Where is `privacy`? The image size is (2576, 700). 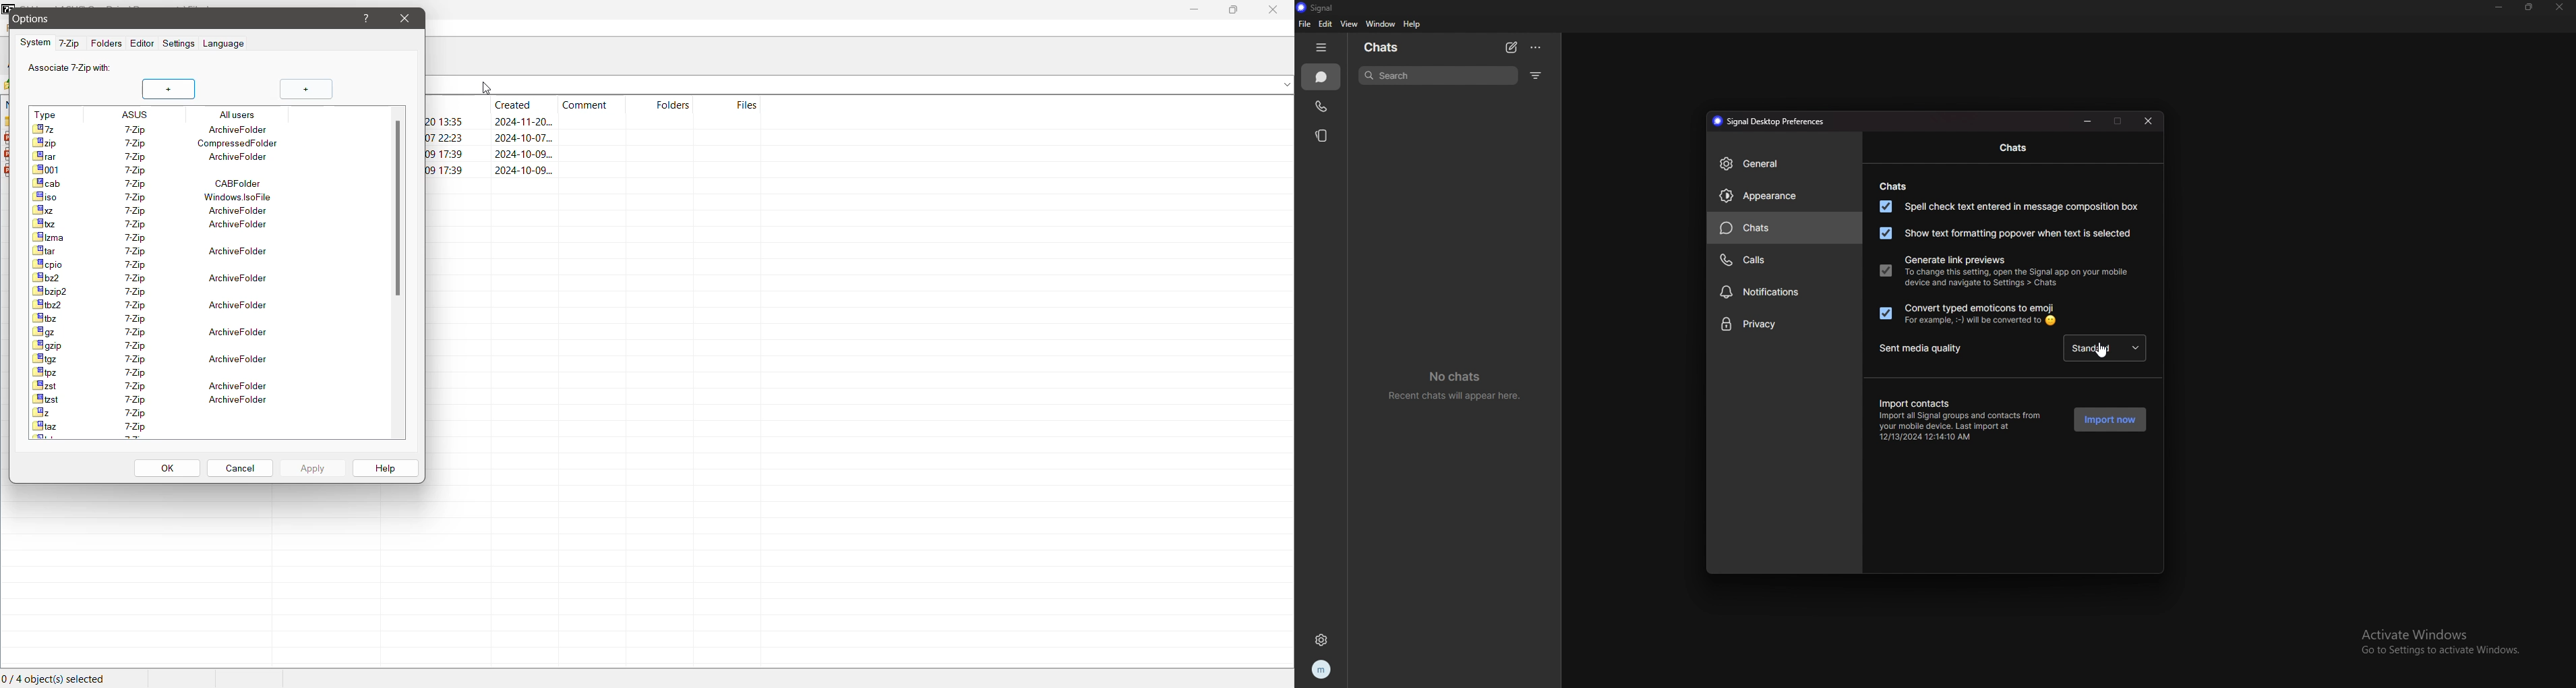
privacy is located at coordinates (1784, 325).